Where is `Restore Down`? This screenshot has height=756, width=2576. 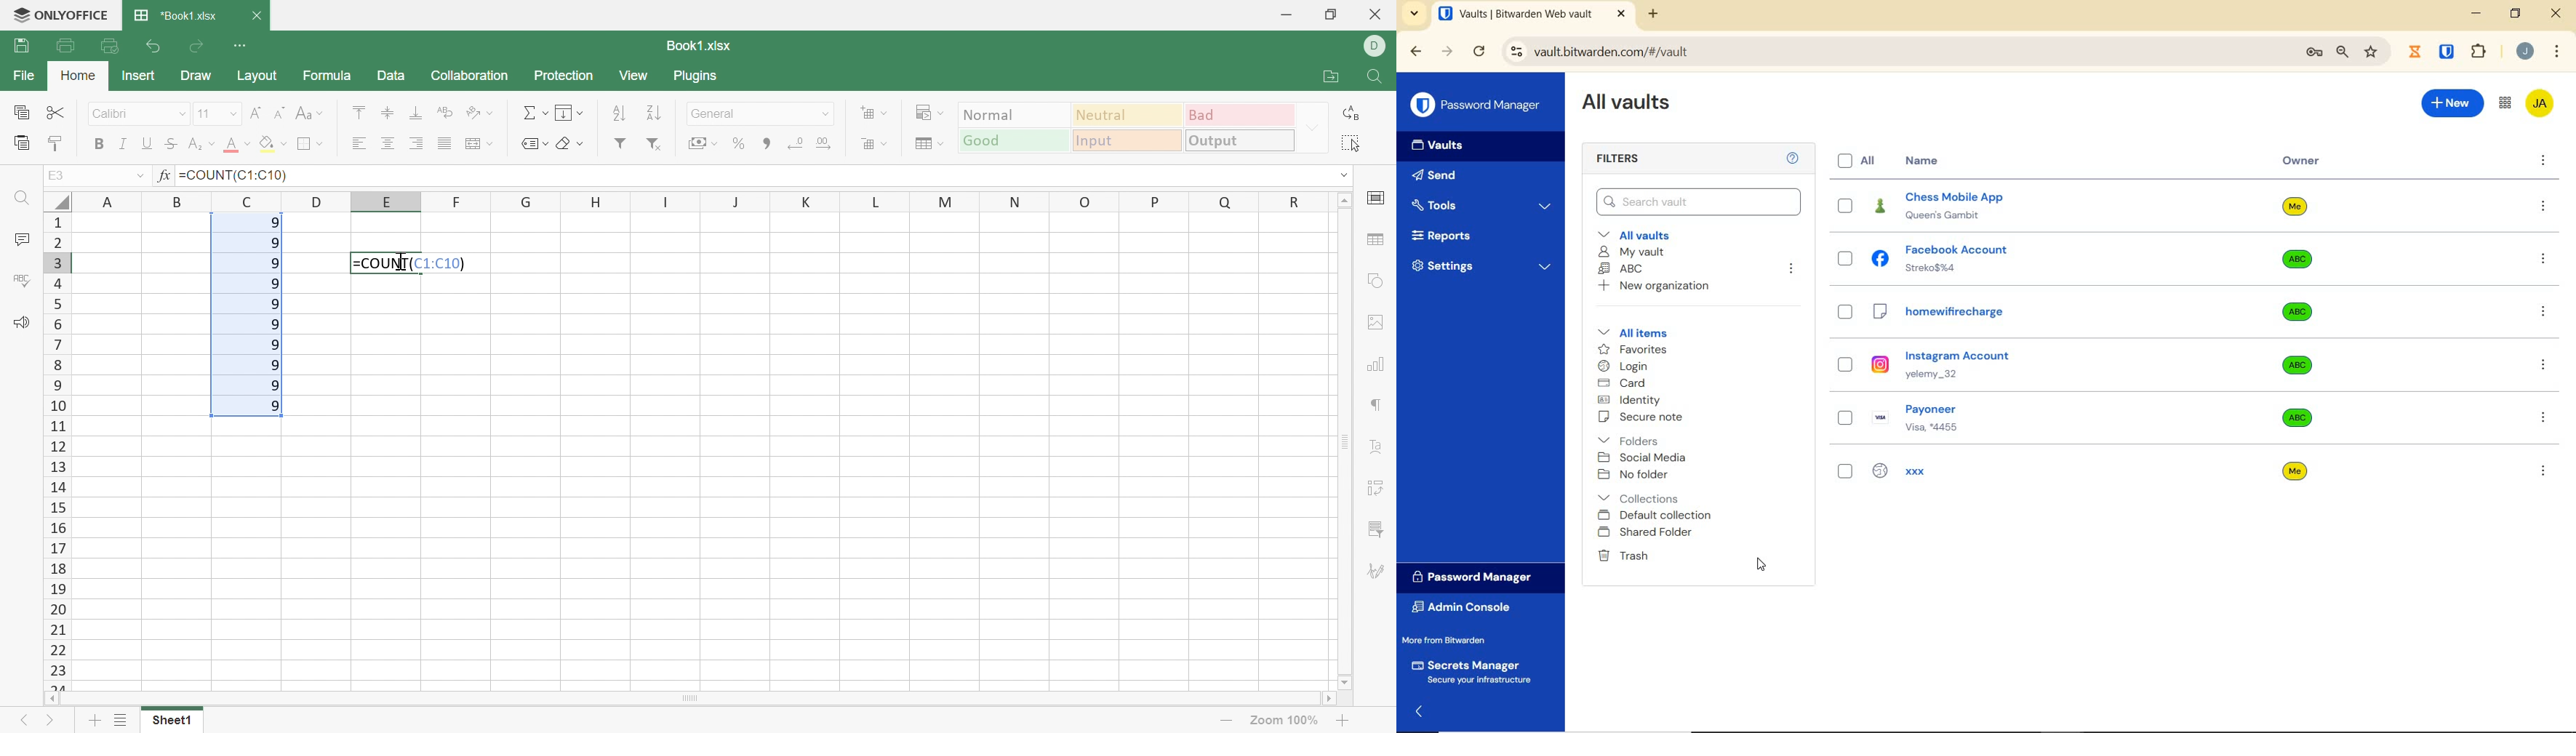 Restore Down is located at coordinates (1329, 12).